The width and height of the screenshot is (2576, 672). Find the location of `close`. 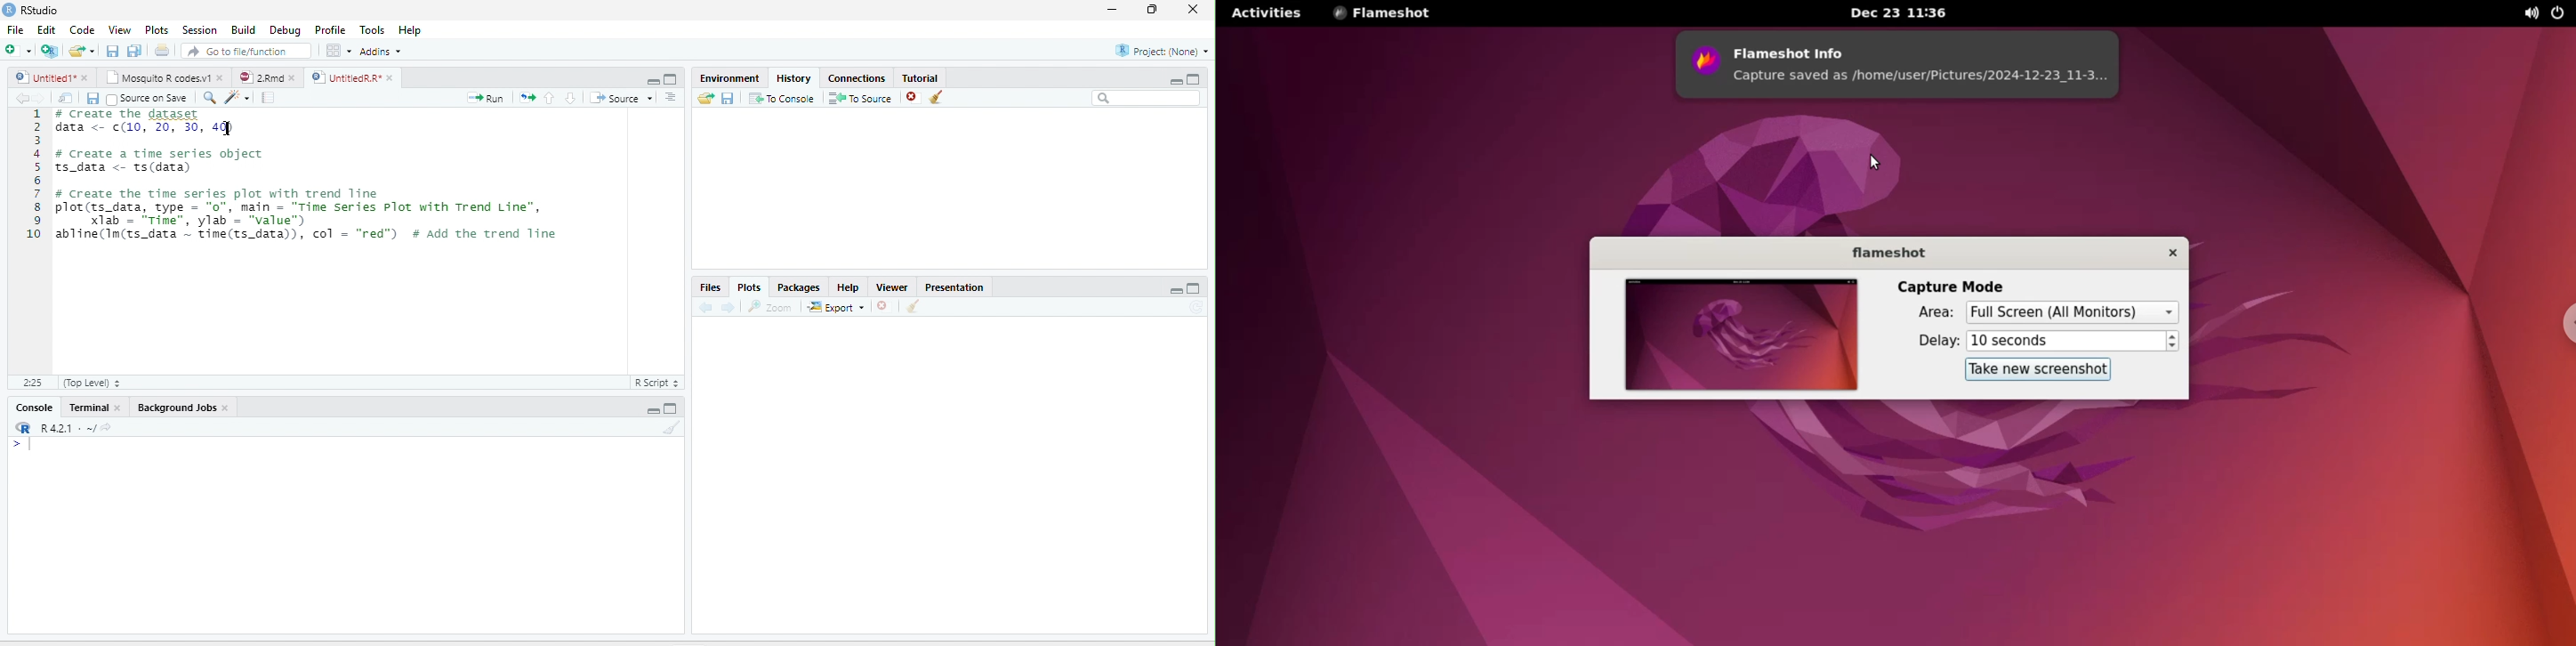

close is located at coordinates (1193, 10).